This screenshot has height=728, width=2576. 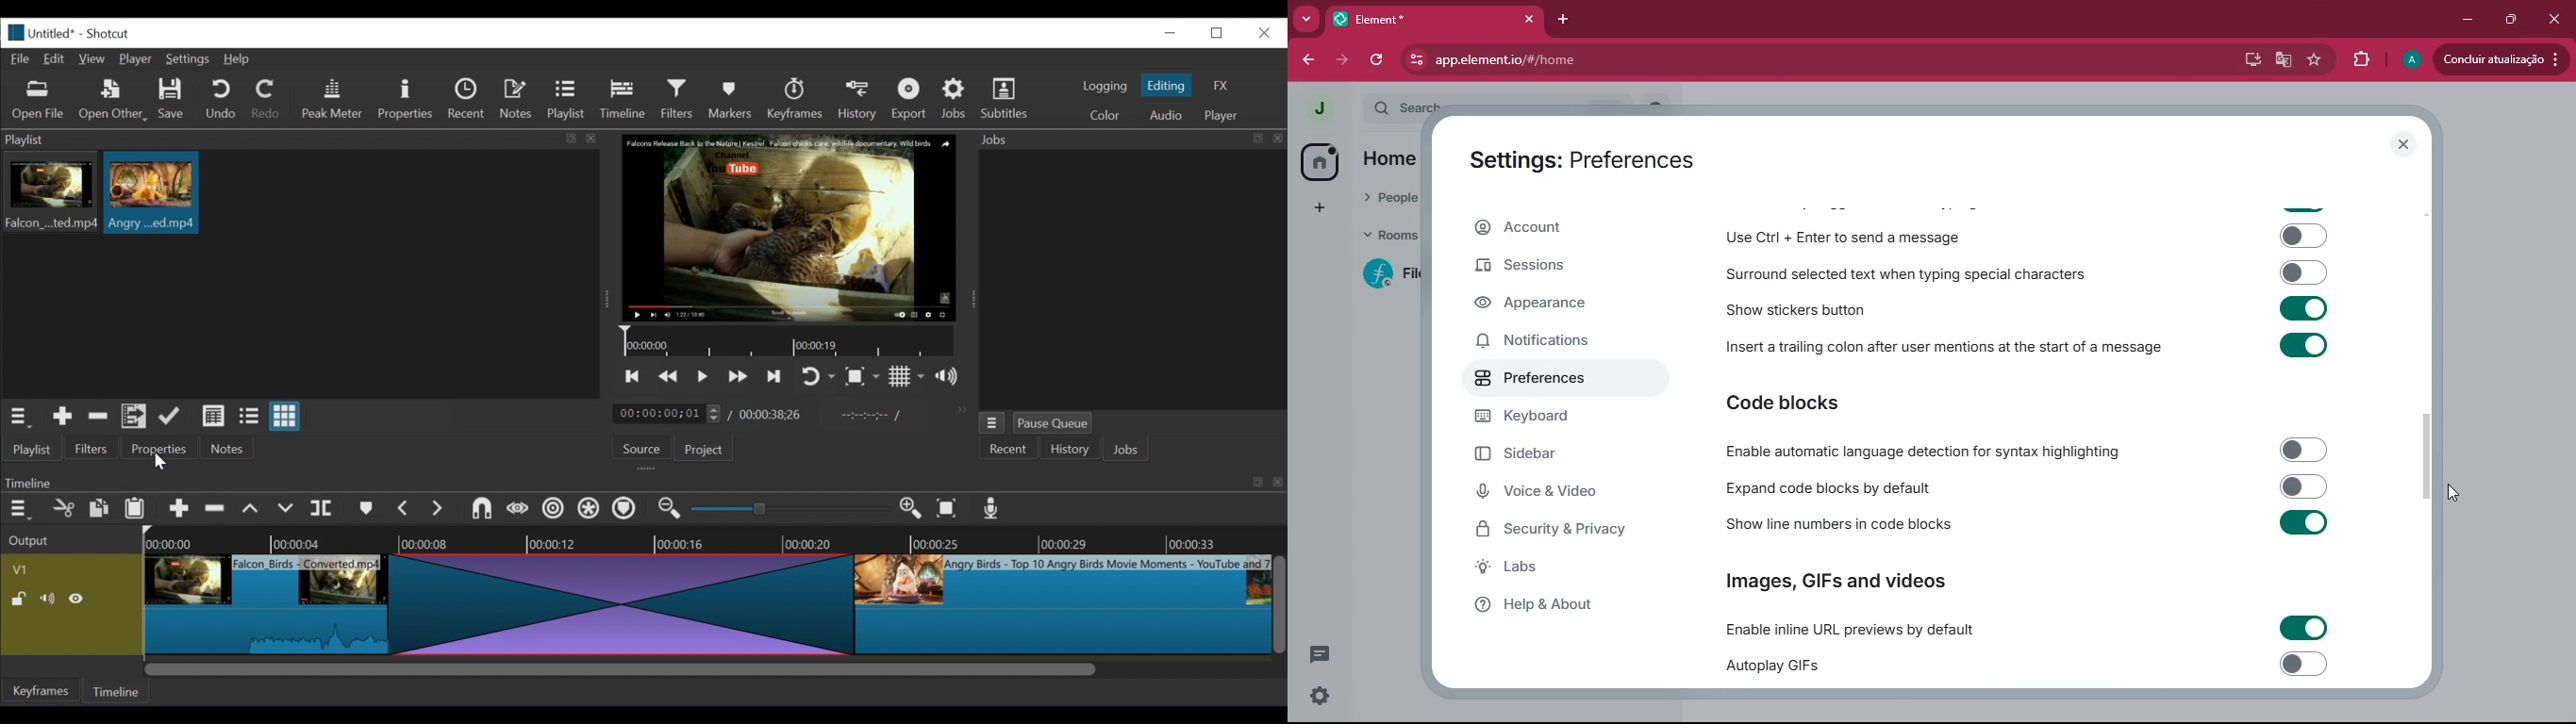 I want to click on Notes, so click(x=227, y=448).